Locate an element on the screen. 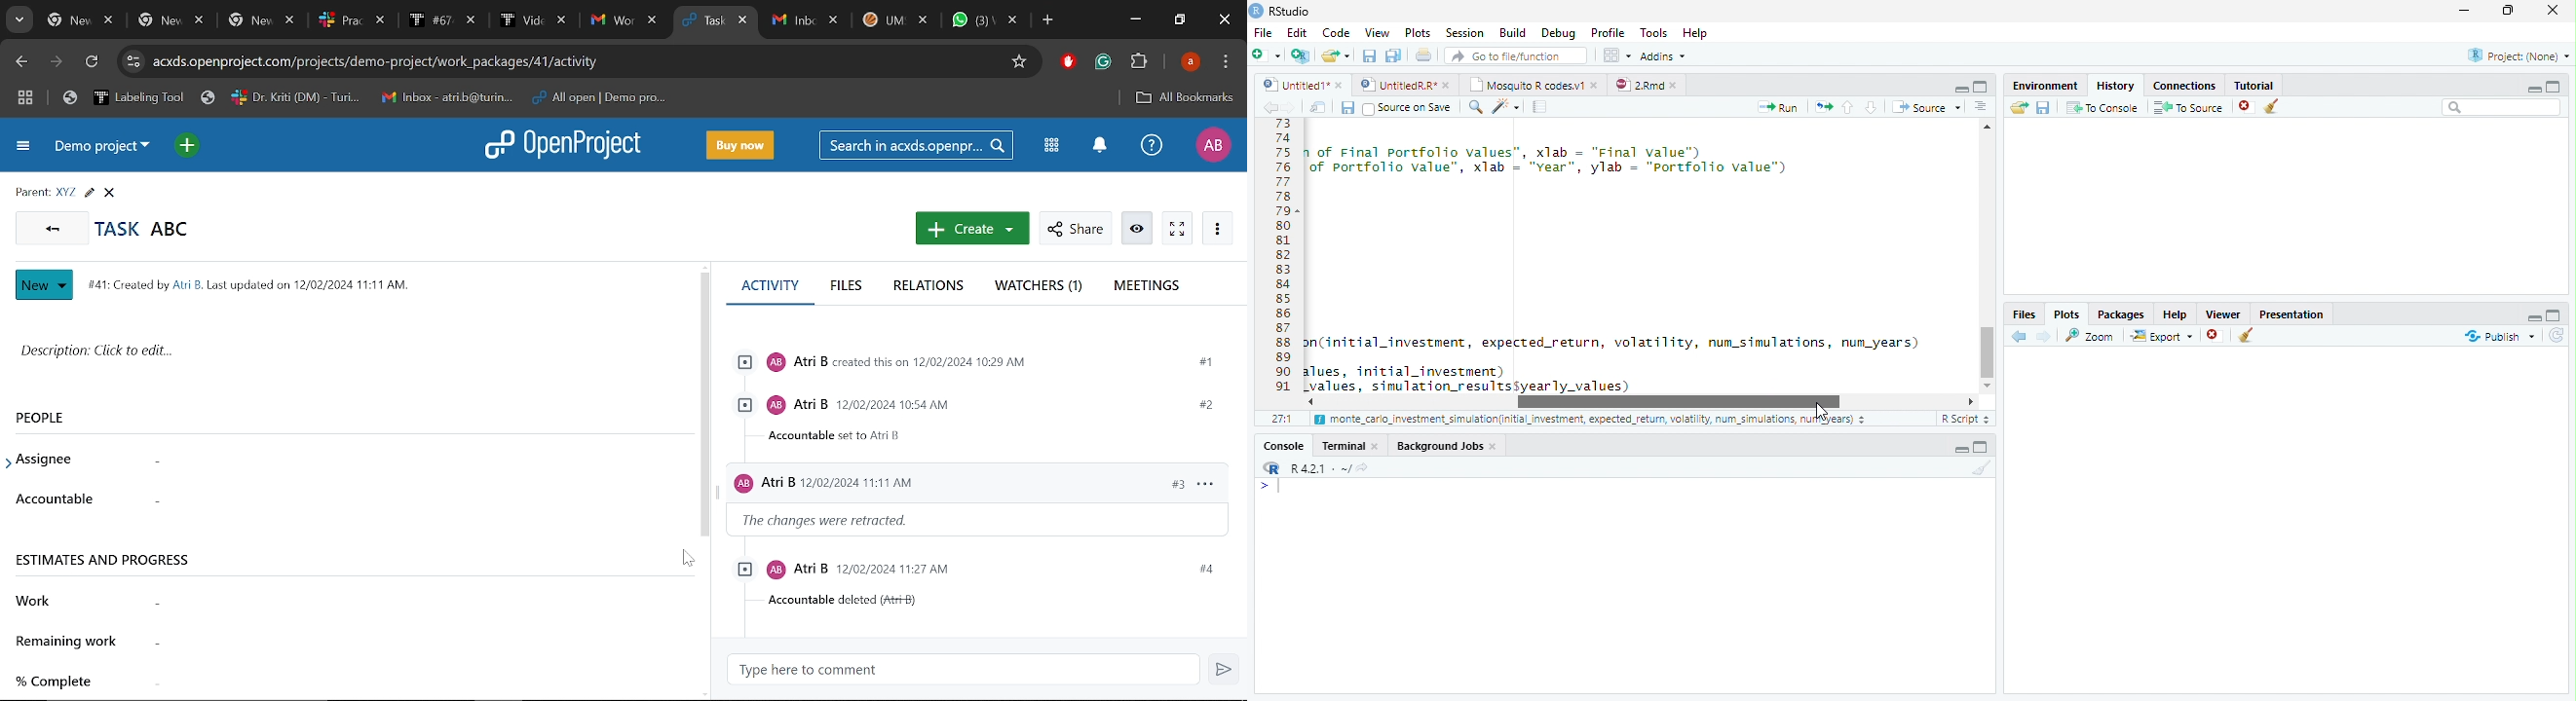 The width and height of the screenshot is (2576, 728). To Source is located at coordinates (2188, 107).